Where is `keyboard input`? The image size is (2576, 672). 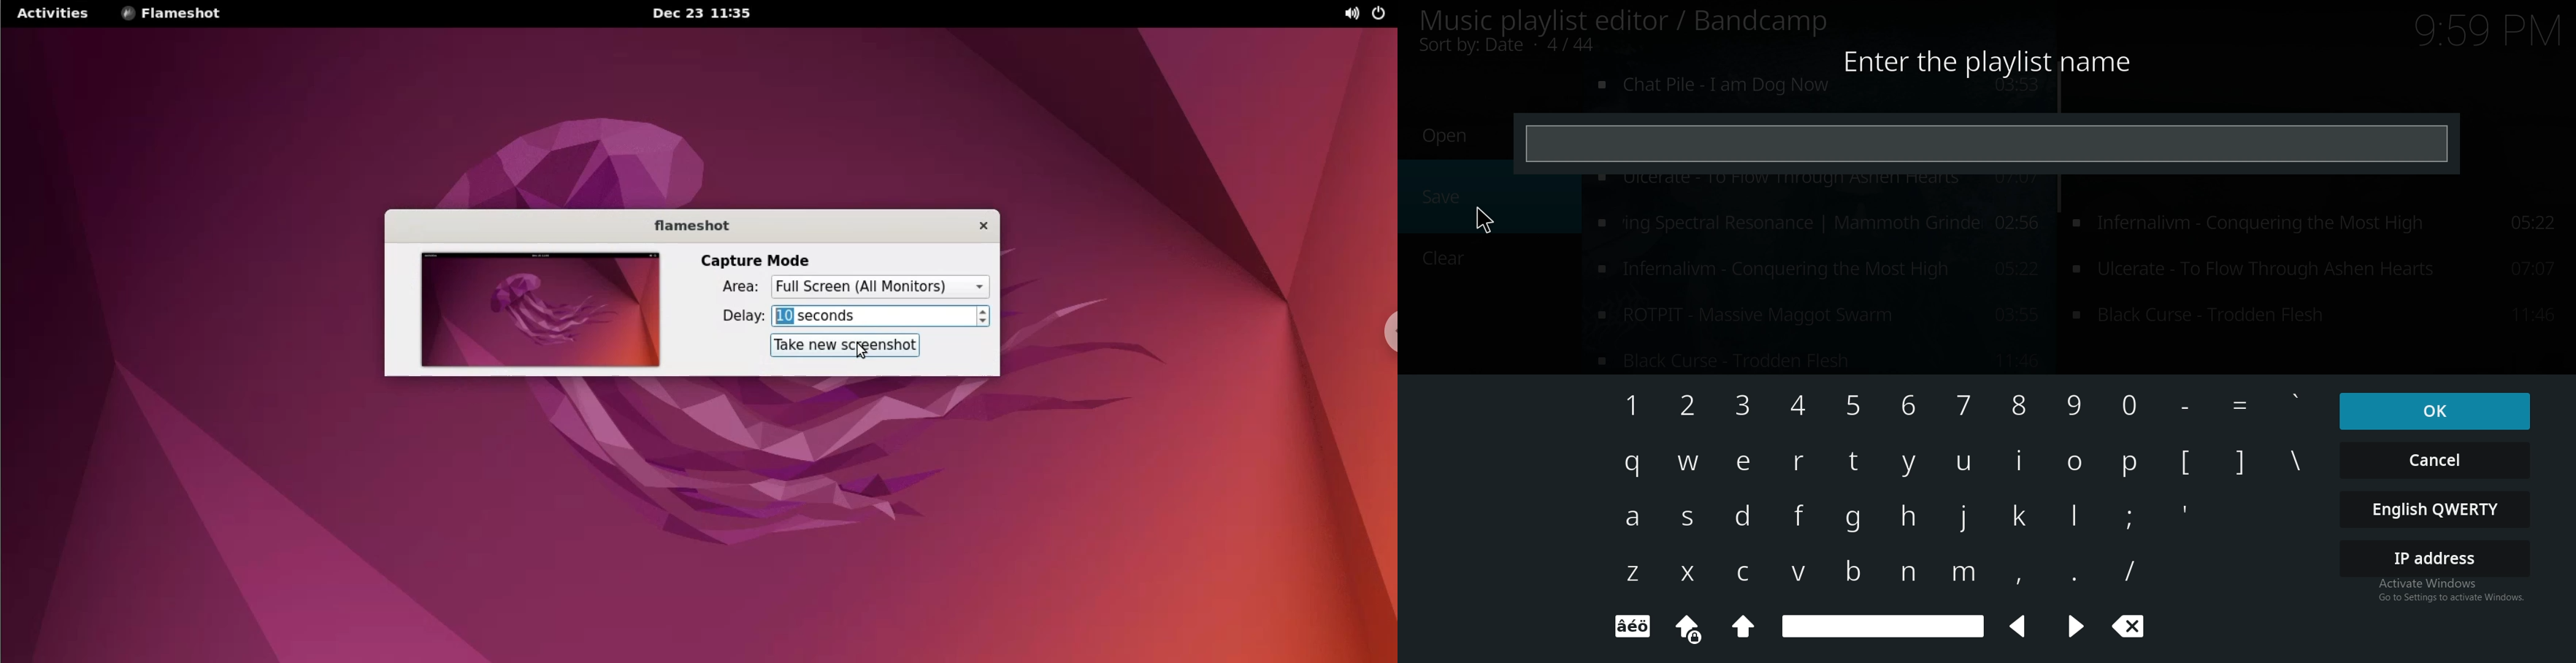 keyboard input is located at coordinates (1692, 518).